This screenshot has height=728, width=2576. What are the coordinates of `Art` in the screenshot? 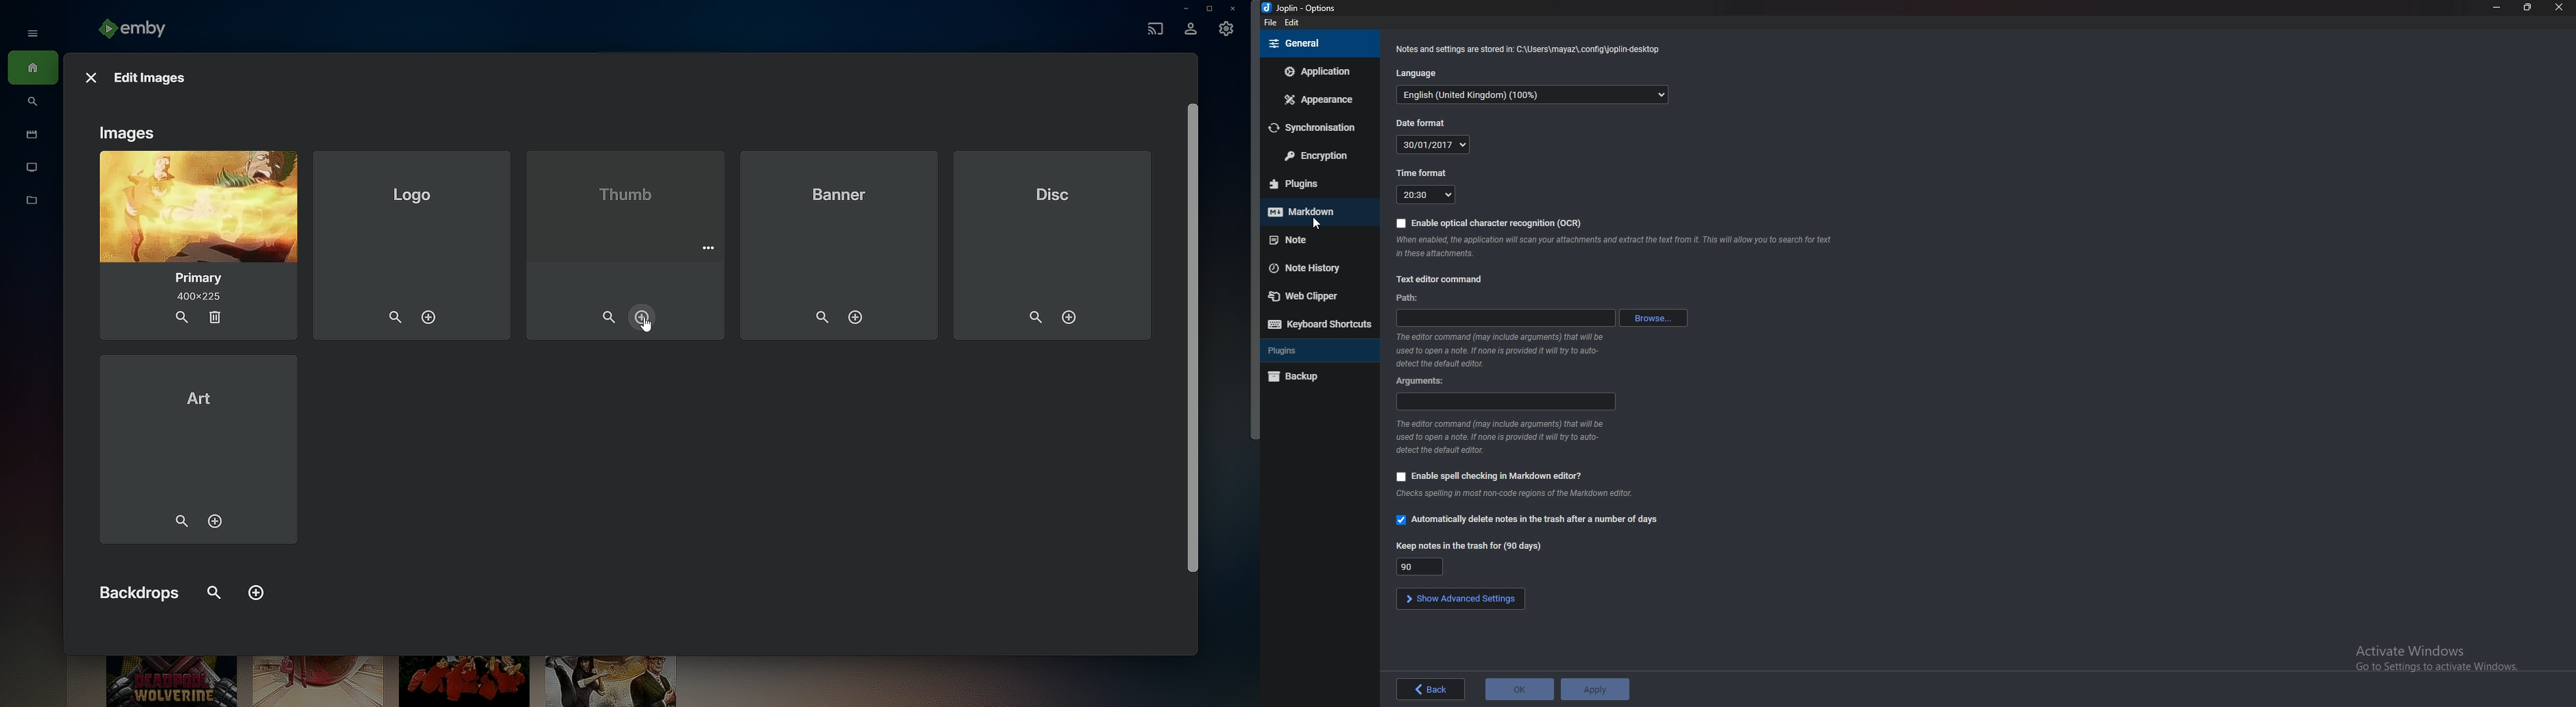 It's located at (198, 452).